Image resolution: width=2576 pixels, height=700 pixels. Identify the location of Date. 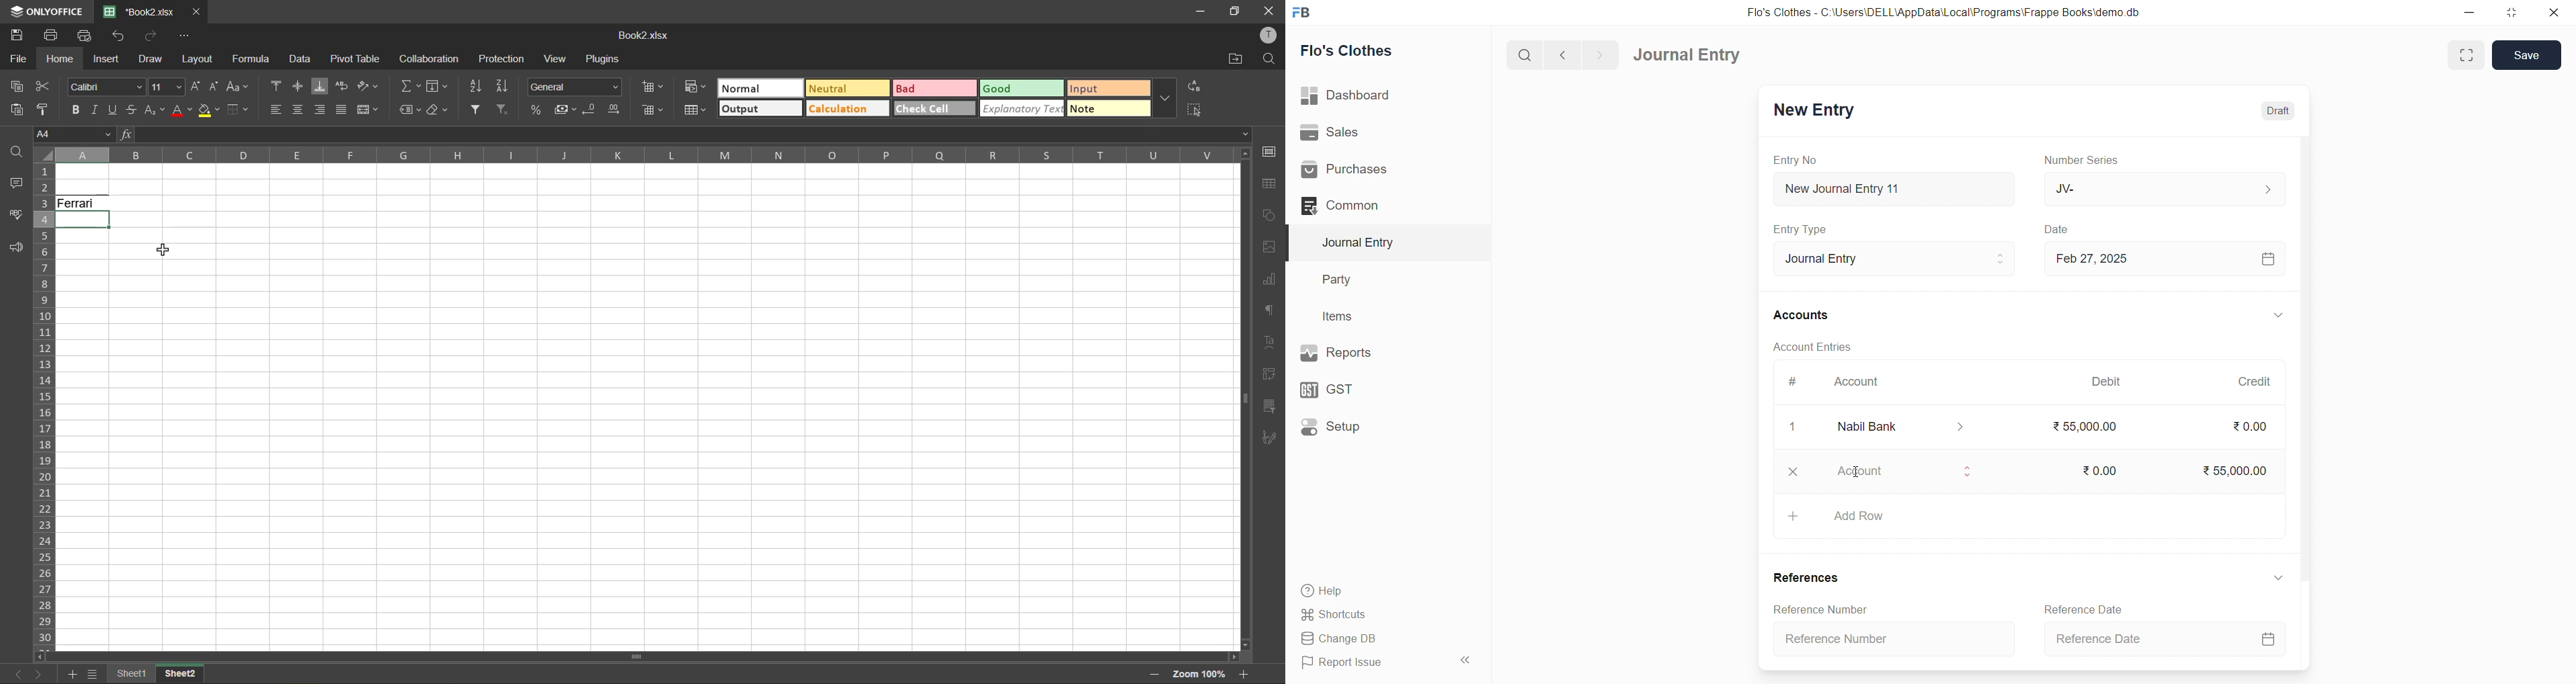
(2060, 230).